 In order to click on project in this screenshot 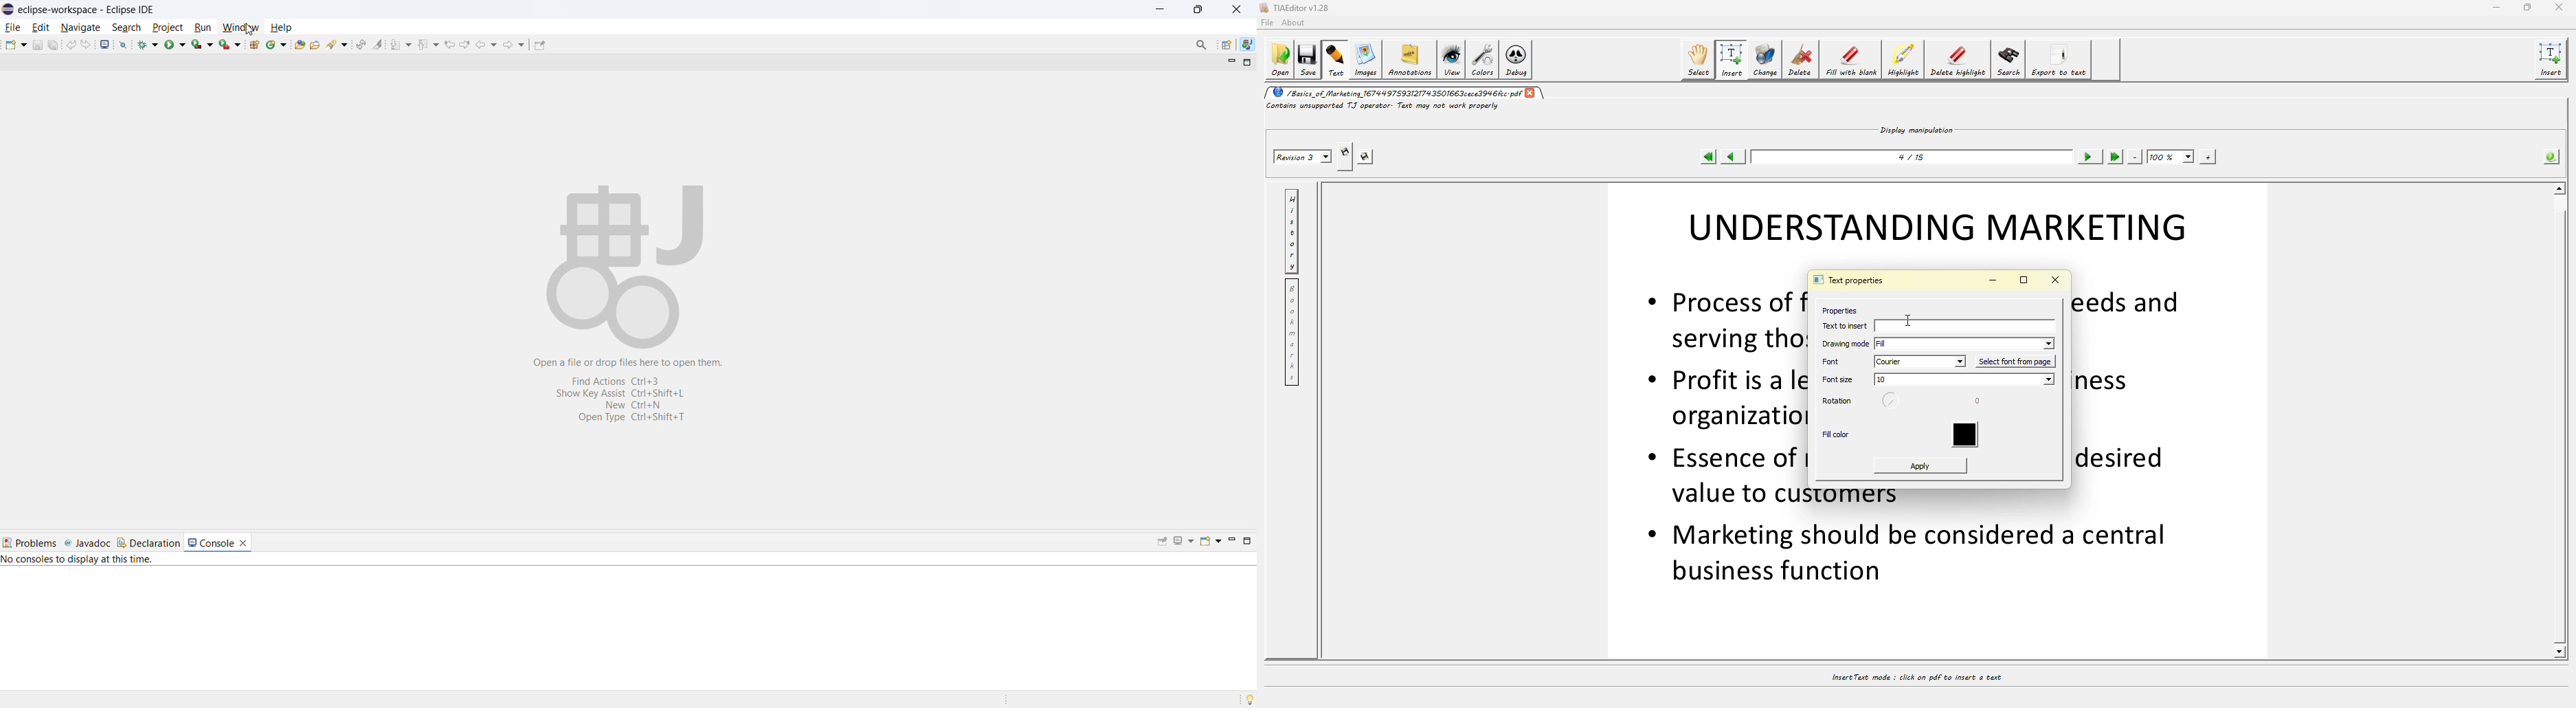, I will do `click(168, 27)`.